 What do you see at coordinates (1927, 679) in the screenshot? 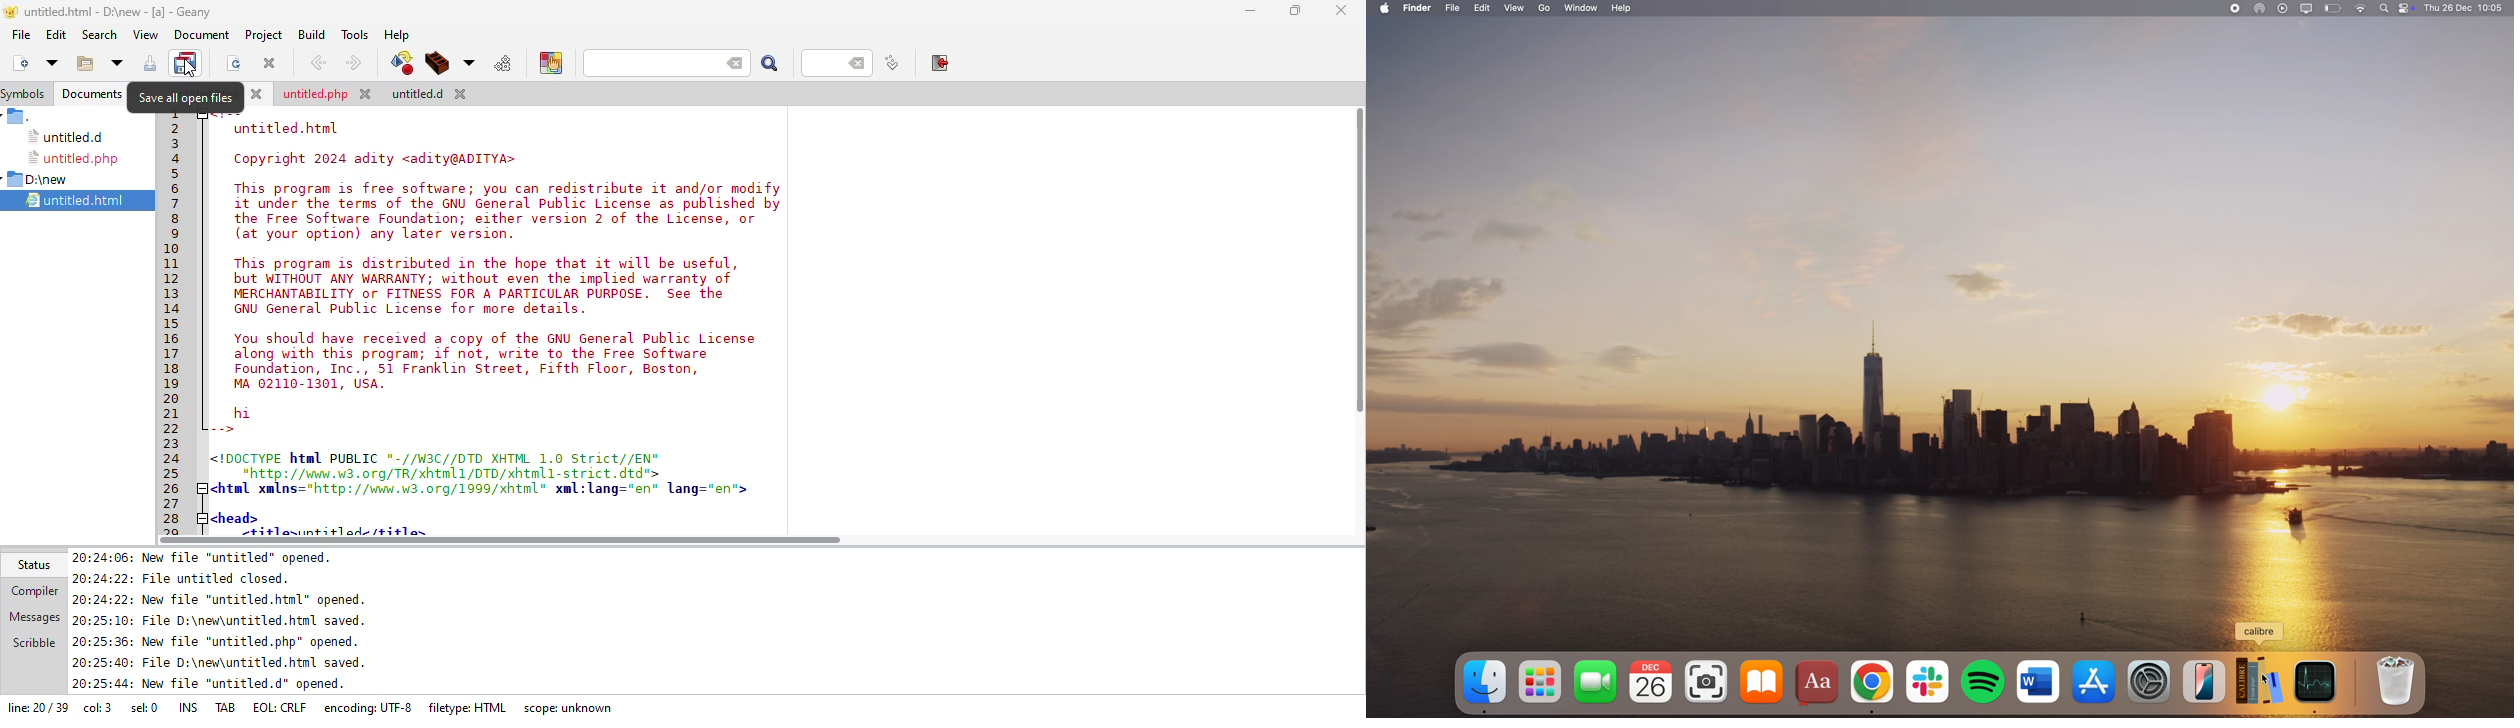
I see `Slack` at bounding box center [1927, 679].